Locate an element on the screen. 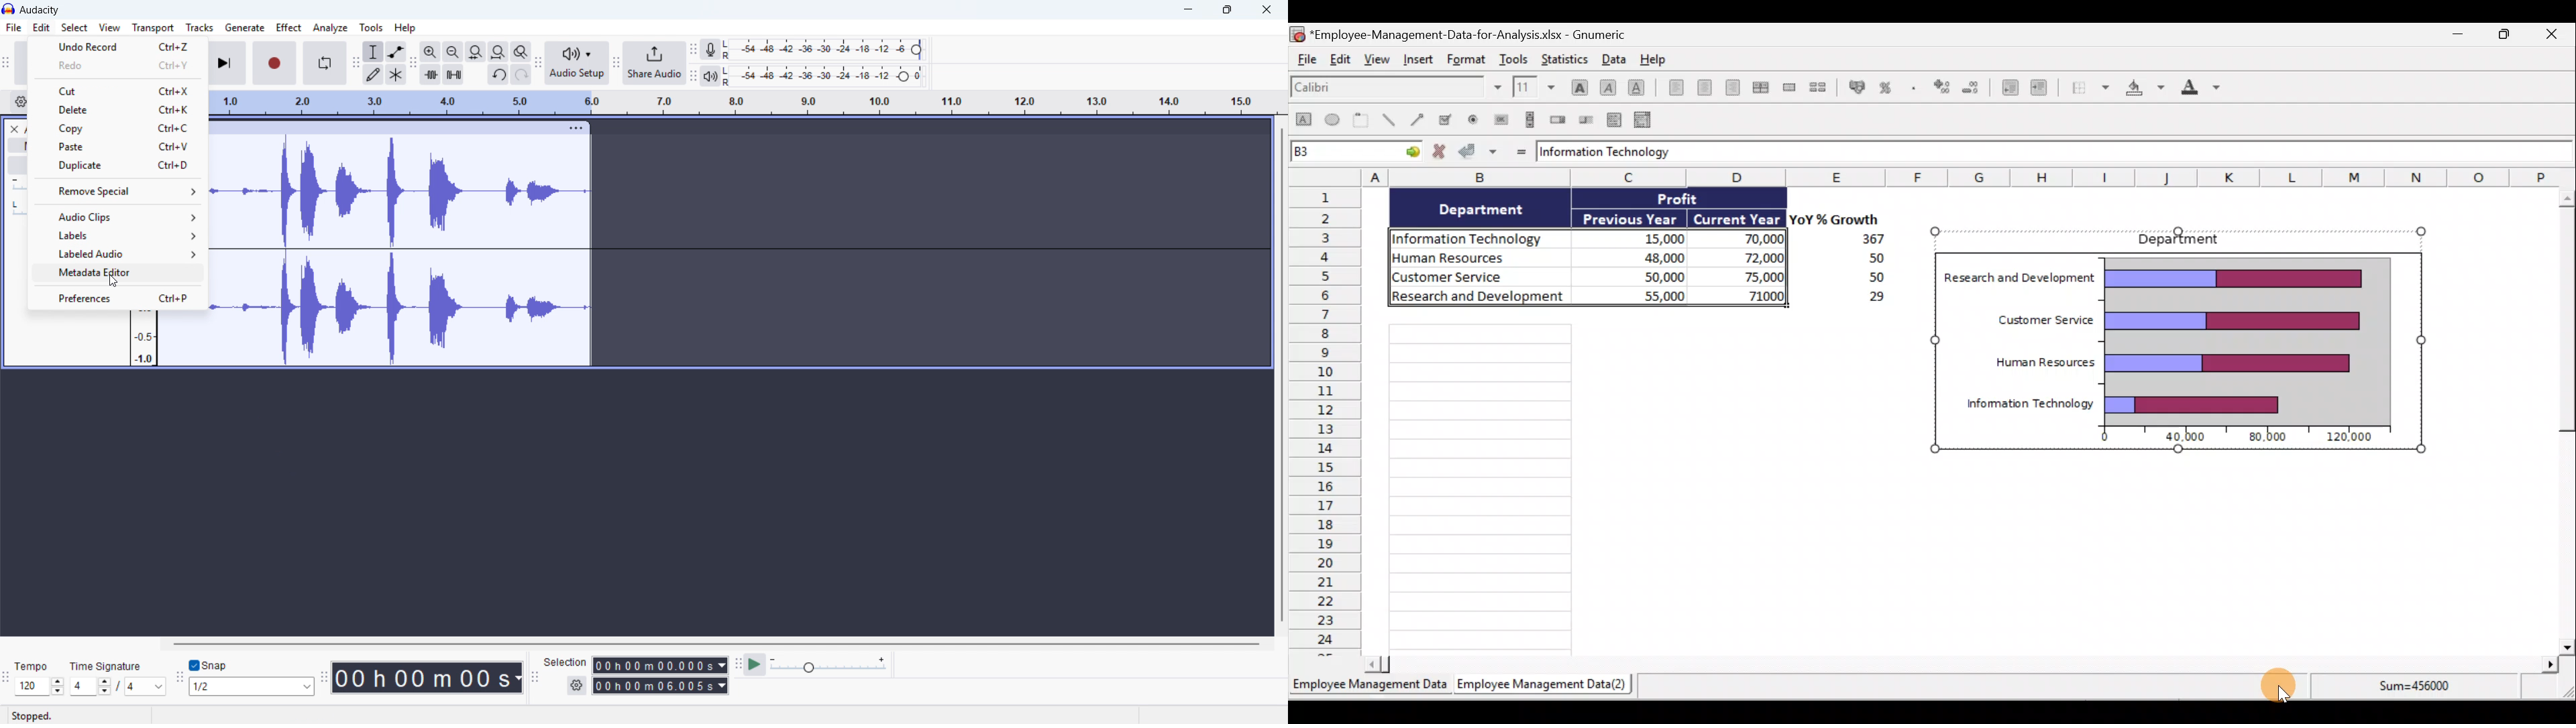 The image size is (2576, 728). Close is located at coordinates (2560, 34).